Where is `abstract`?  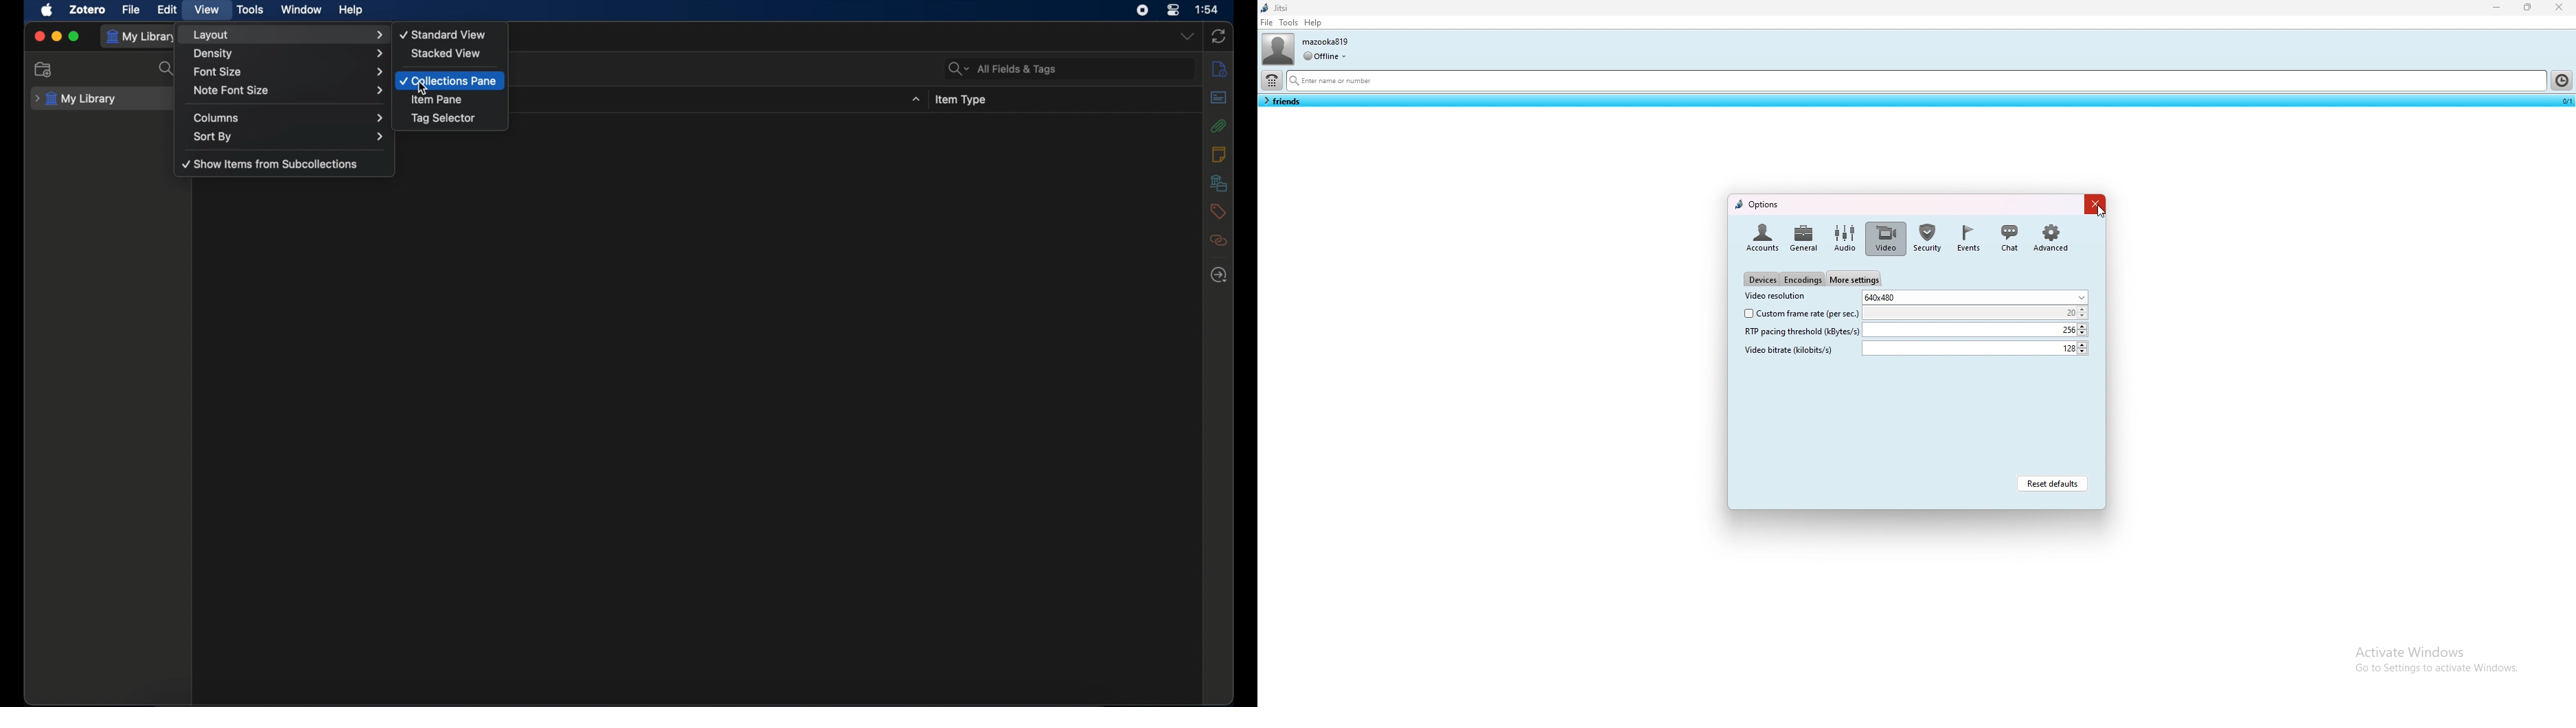
abstract is located at coordinates (1220, 98).